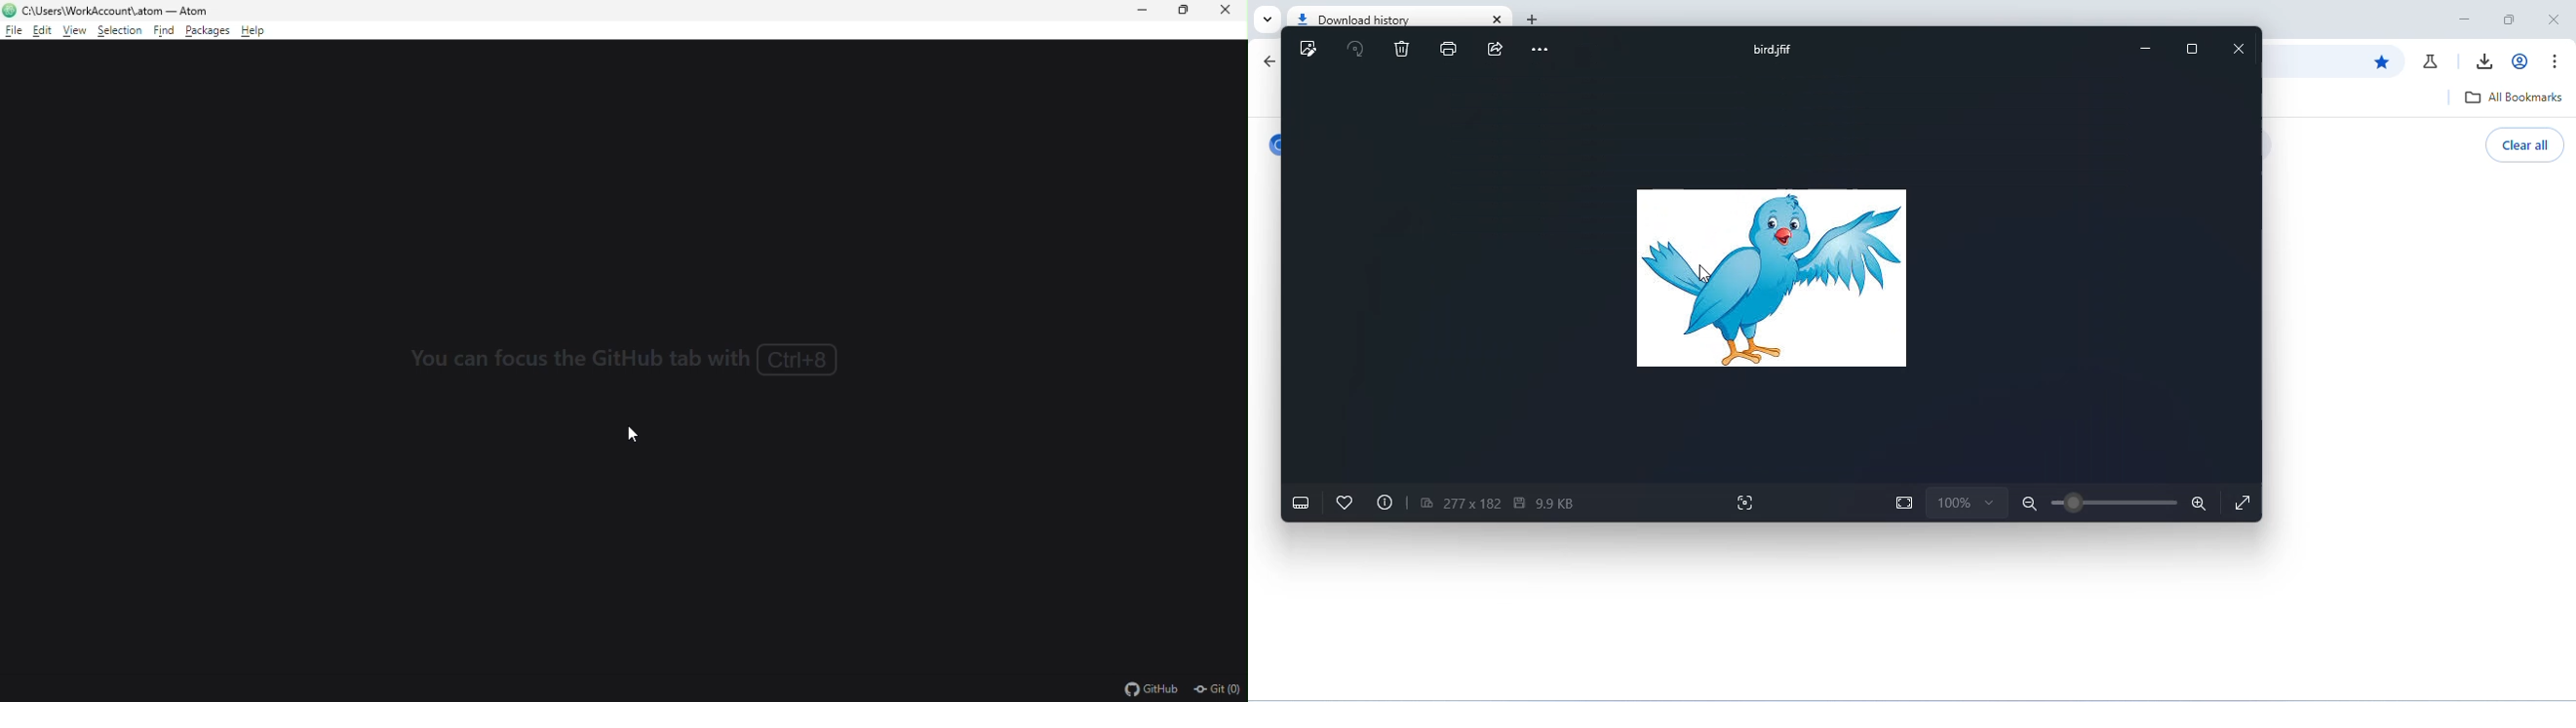 The image size is (2576, 728). What do you see at coordinates (2516, 100) in the screenshot?
I see `all bookmarks` at bounding box center [2516, 100].